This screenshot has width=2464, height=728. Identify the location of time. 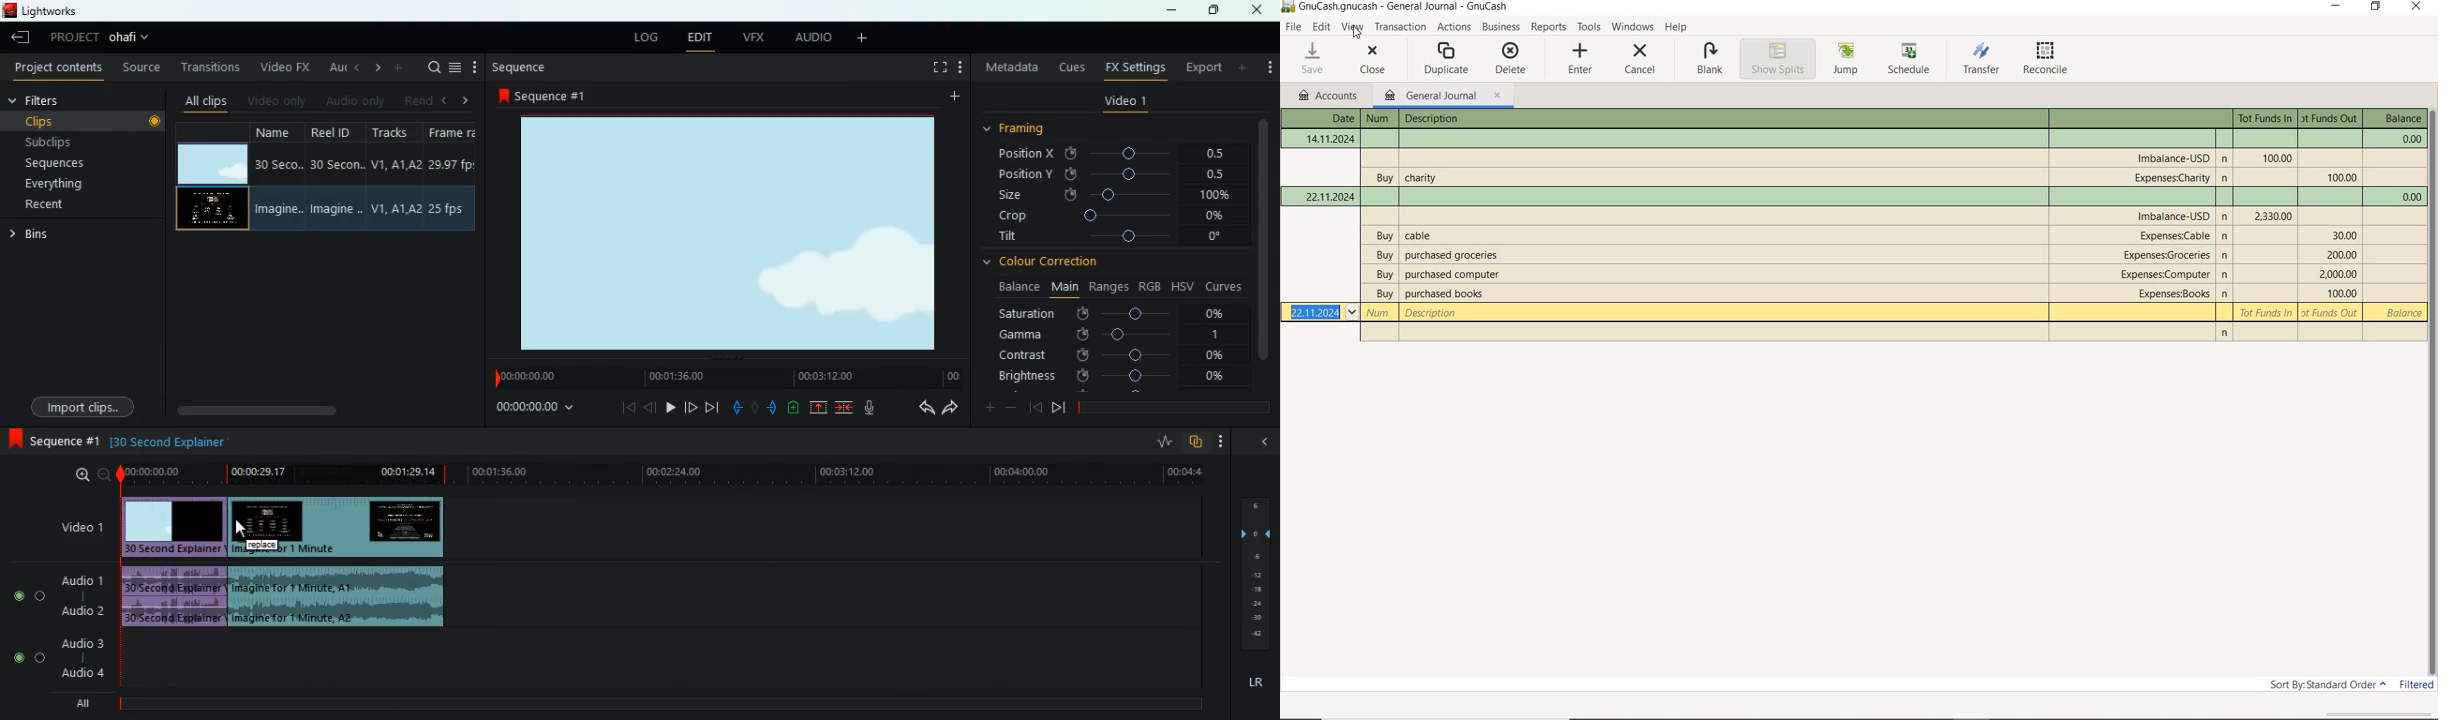
(533, 409).